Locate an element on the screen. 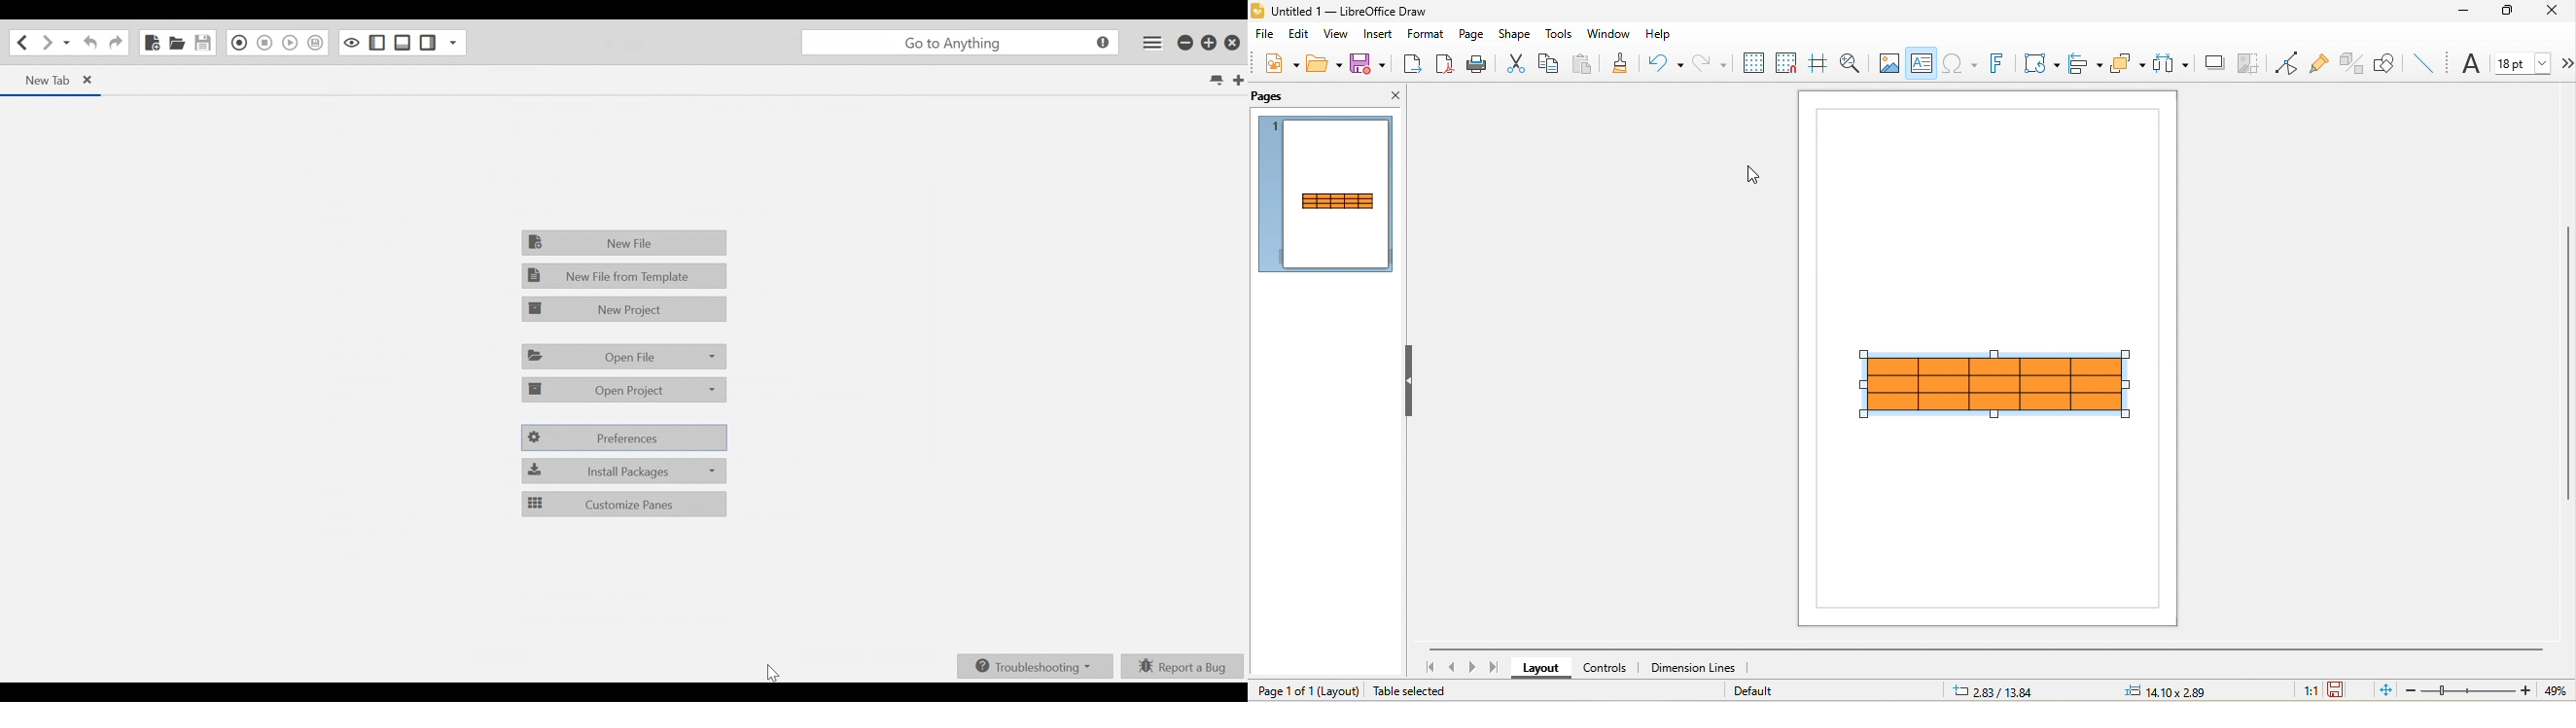  zoom and pan is located at coordinates (1853, 65).